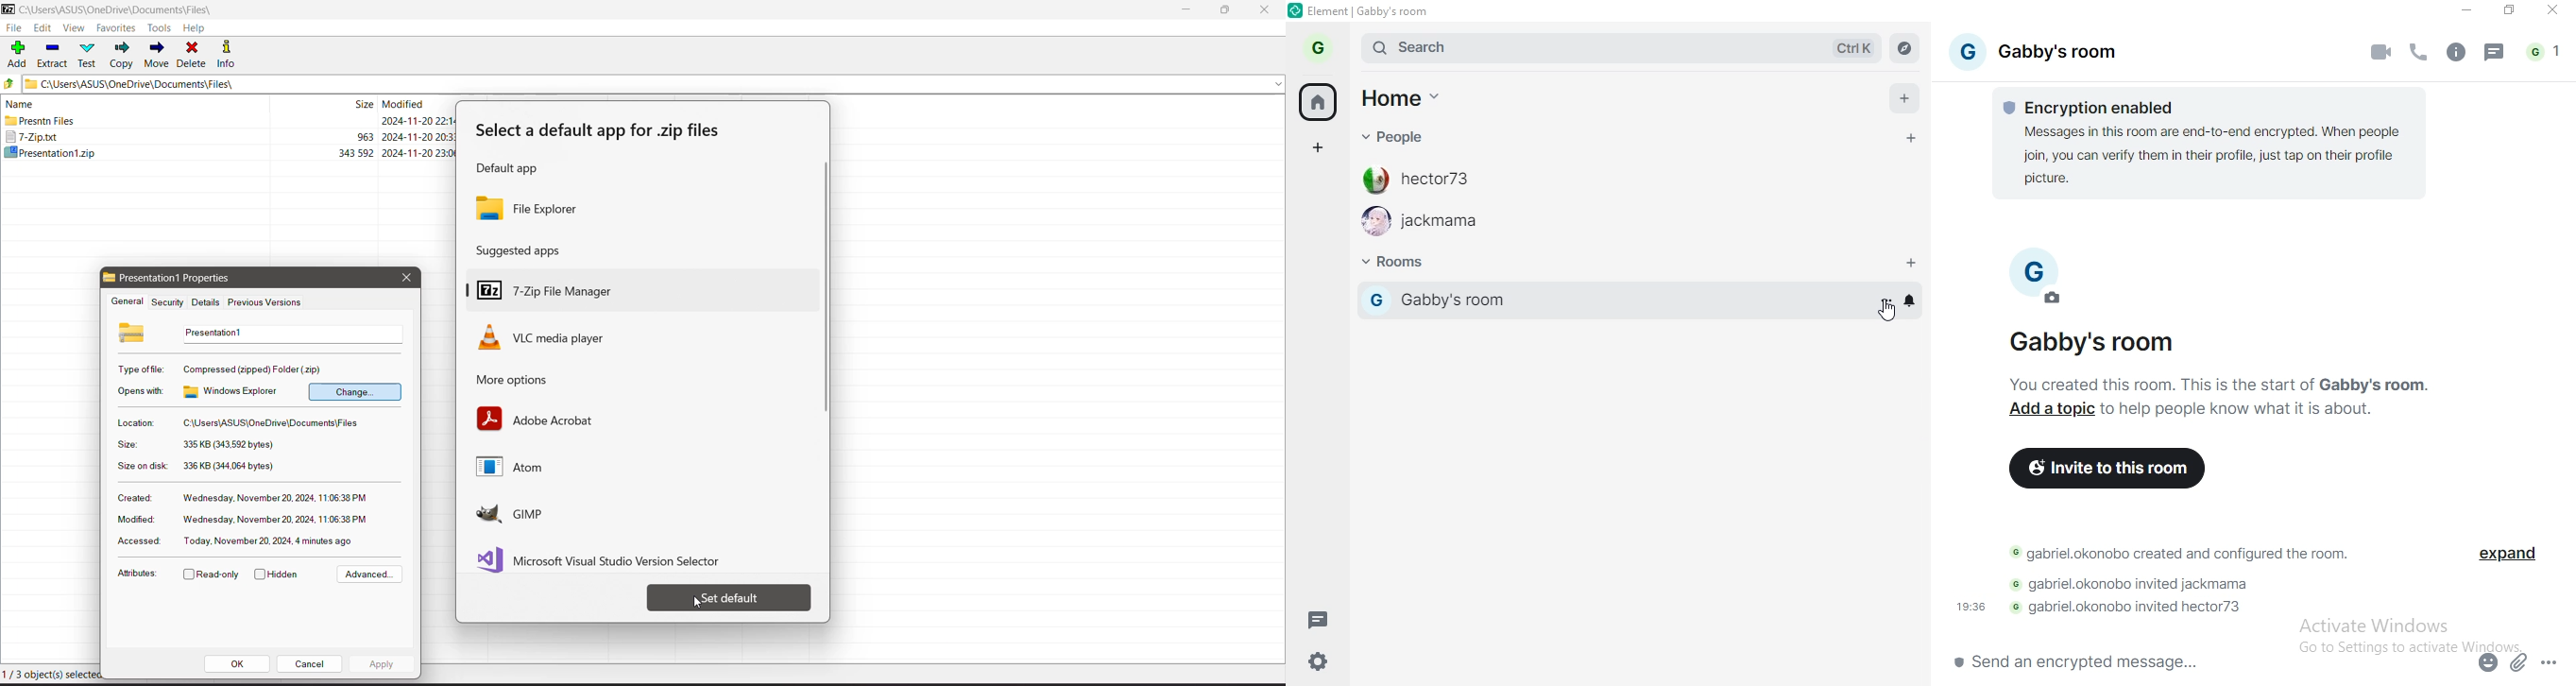 Image resolution: width=2576 pixels, height=700 pixels. What do you see at coordinates (2419, 53) in the screenshot?
I see `voice call` at bounding box center [2419, 53].